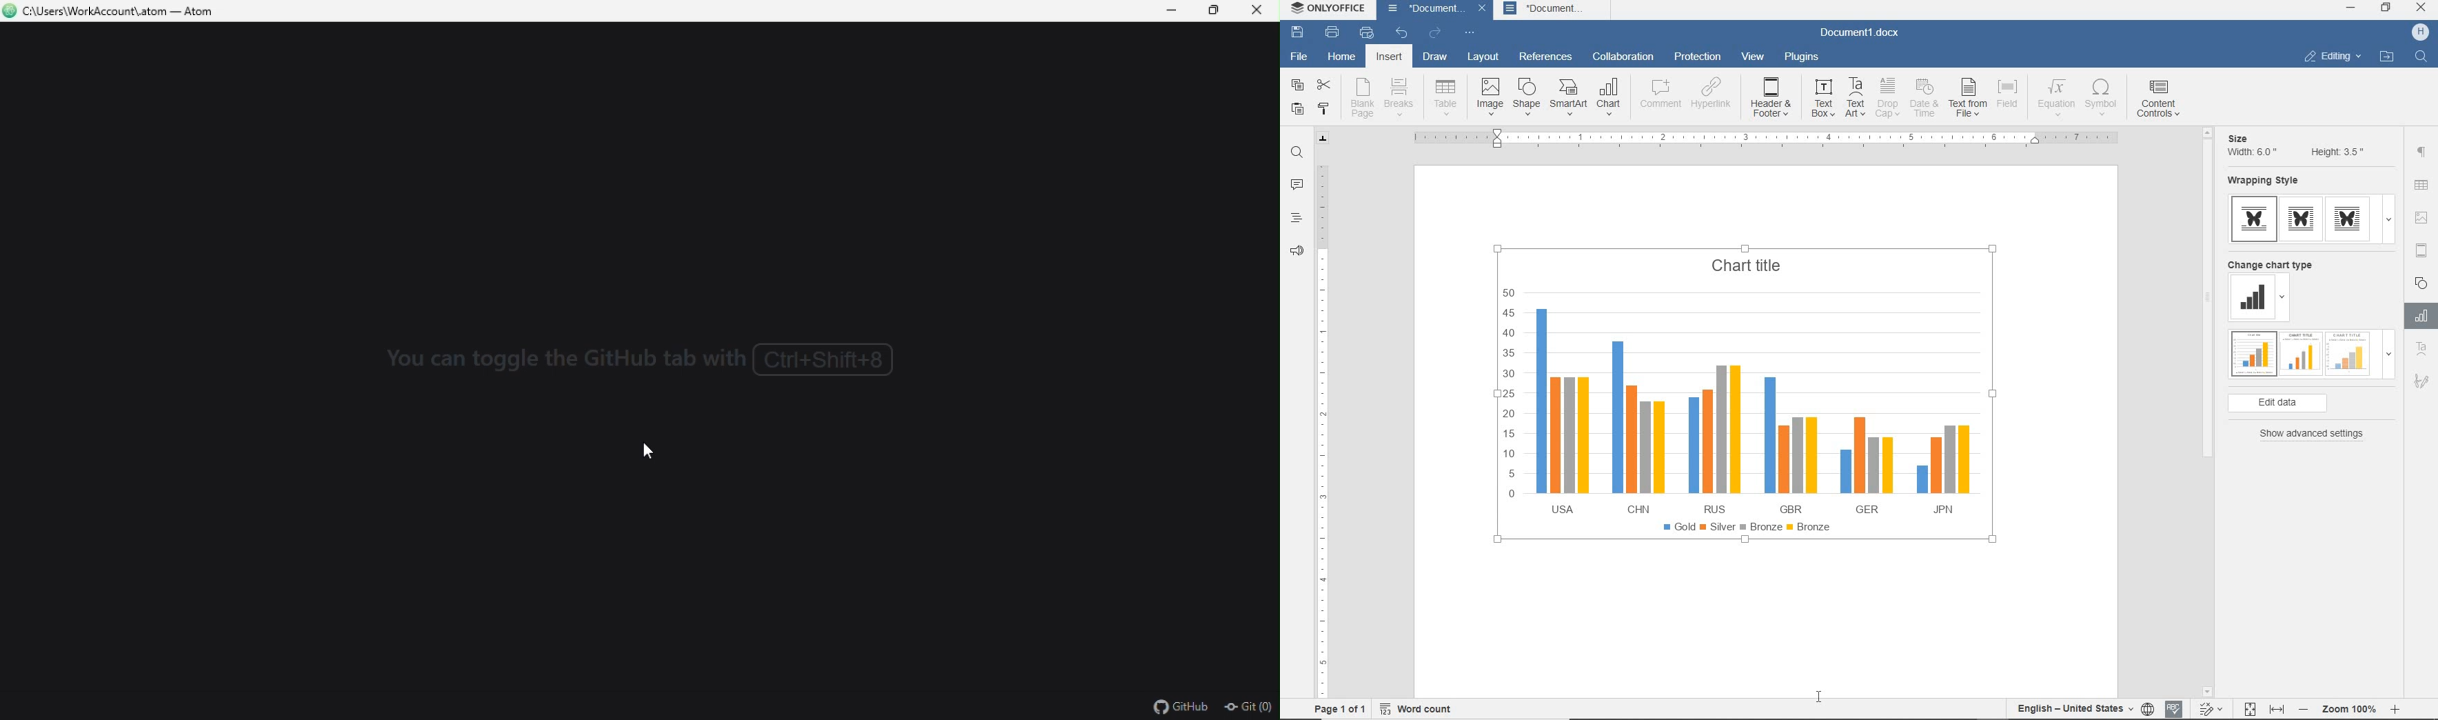  I want to click on set document labguage, so click(2149, 709).